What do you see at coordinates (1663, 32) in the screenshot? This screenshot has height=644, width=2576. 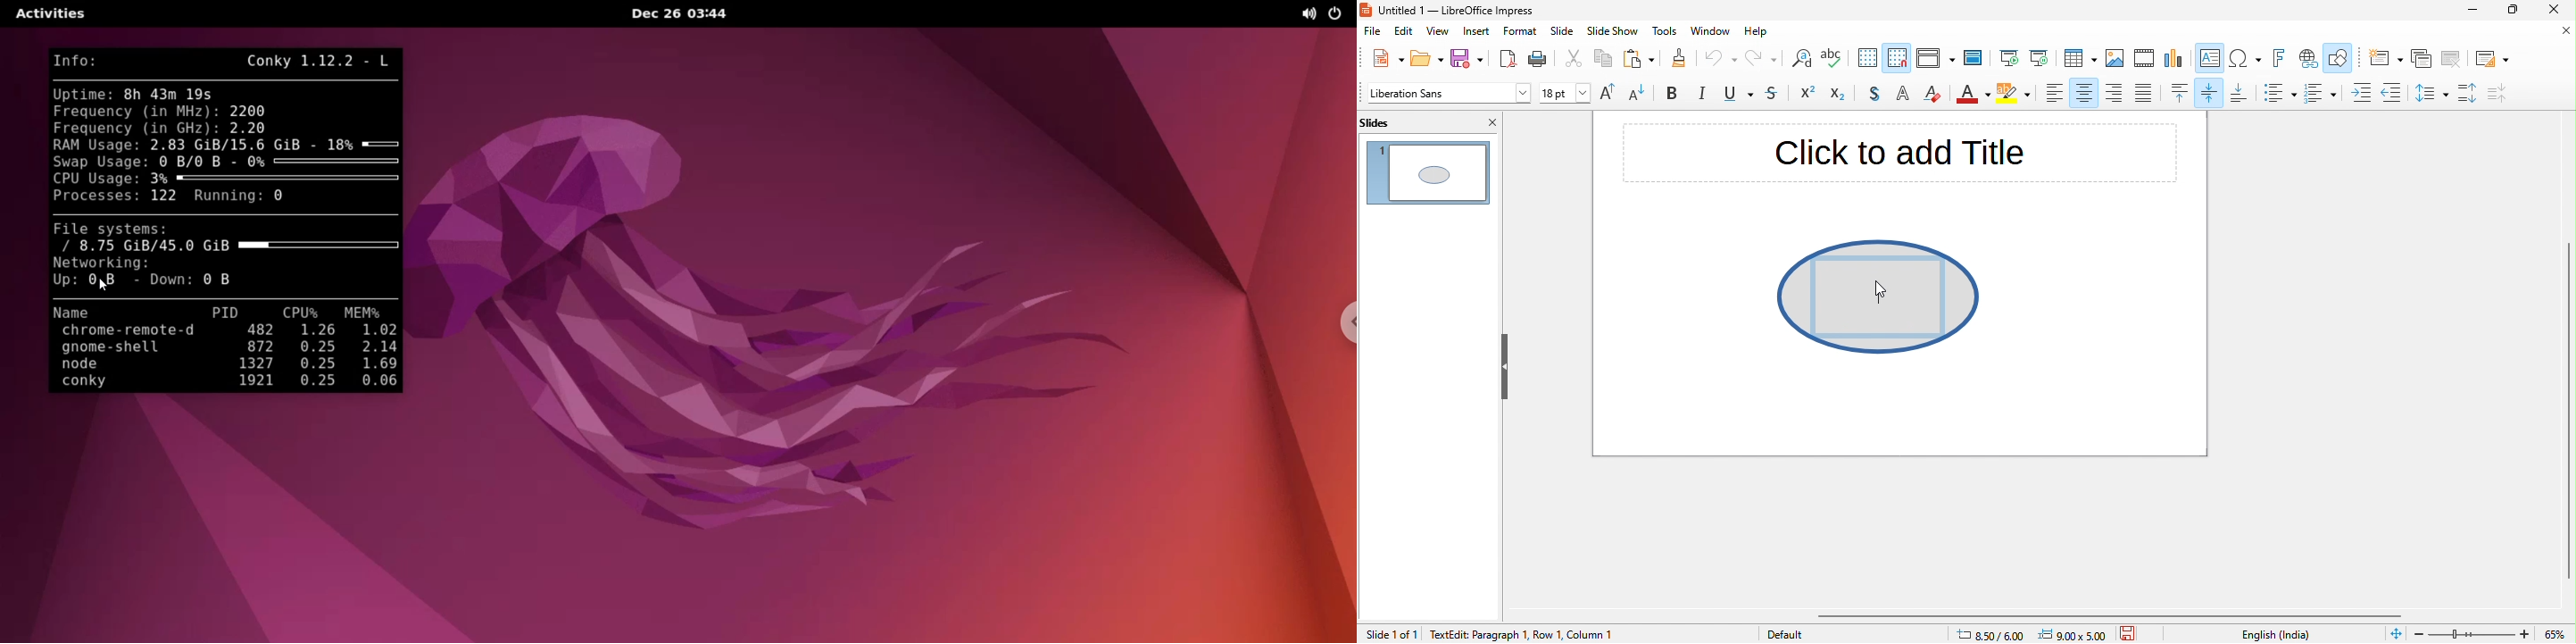 I see `tools` at bounding box center [1663, 32].